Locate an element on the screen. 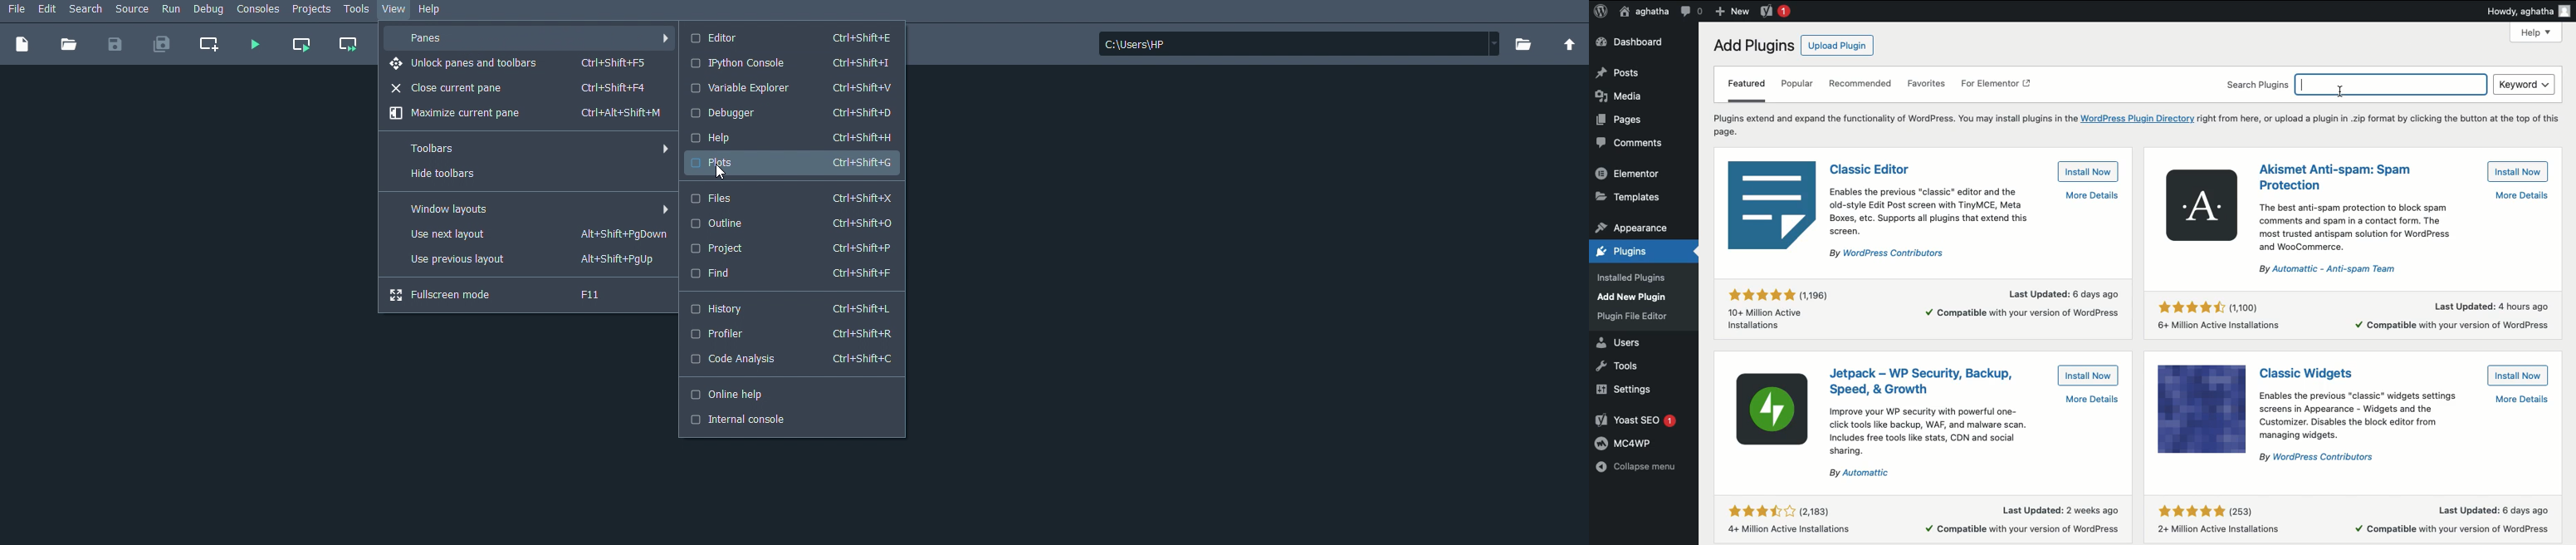 The image size is (2576, 560). Consoles is located at coordinates (260, 11).